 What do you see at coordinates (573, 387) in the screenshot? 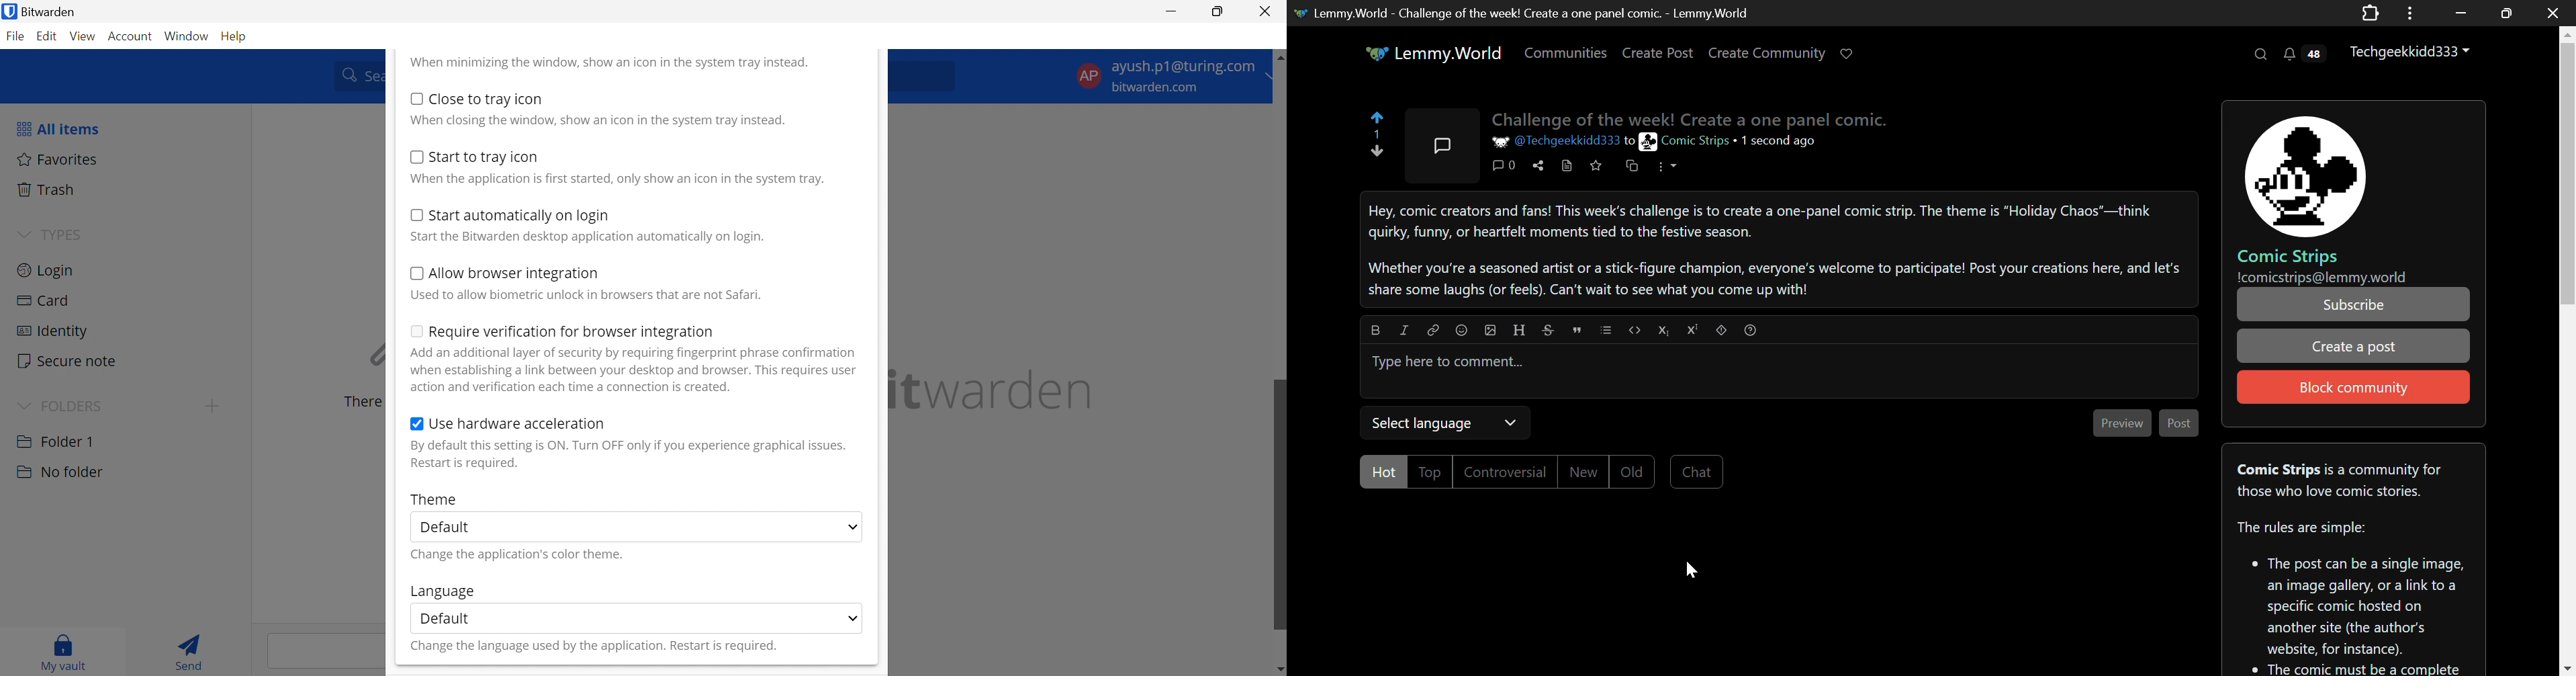
I see `action and verification each time a connection is created.` at bounding box center [573, 387].